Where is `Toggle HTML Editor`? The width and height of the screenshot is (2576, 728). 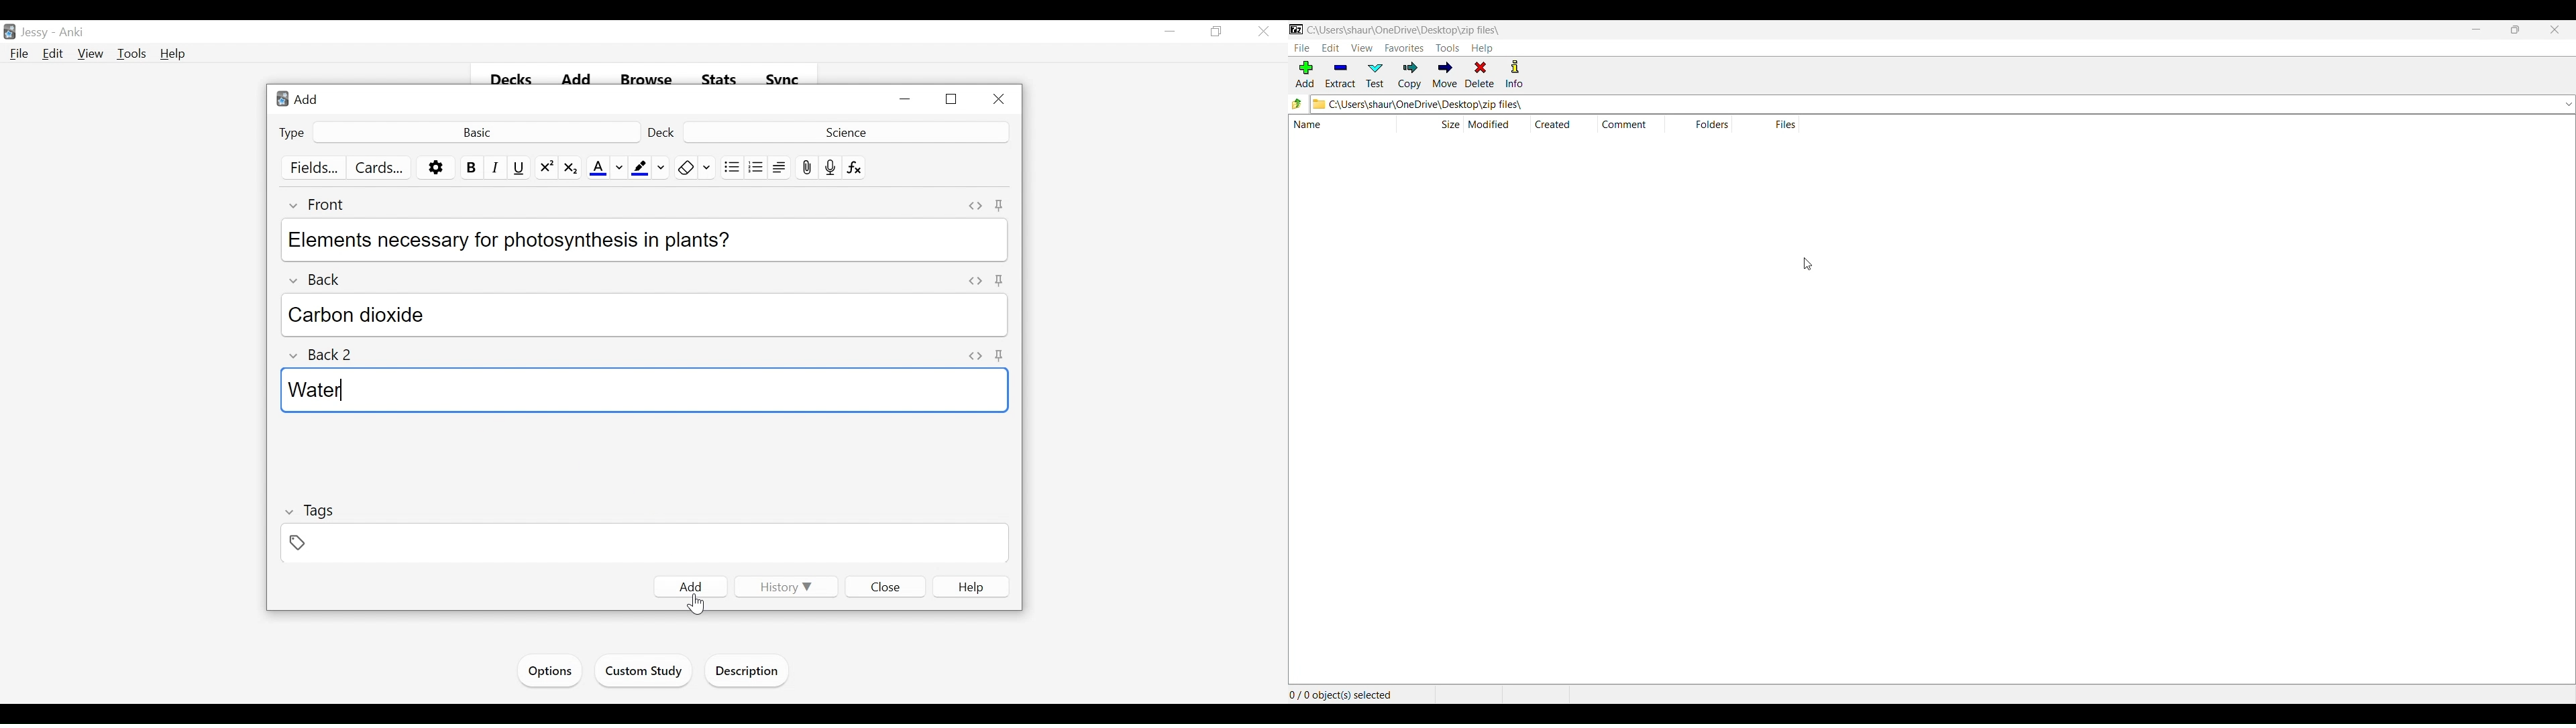
Toggle HTML Editor is located at coordinates (975, 355).